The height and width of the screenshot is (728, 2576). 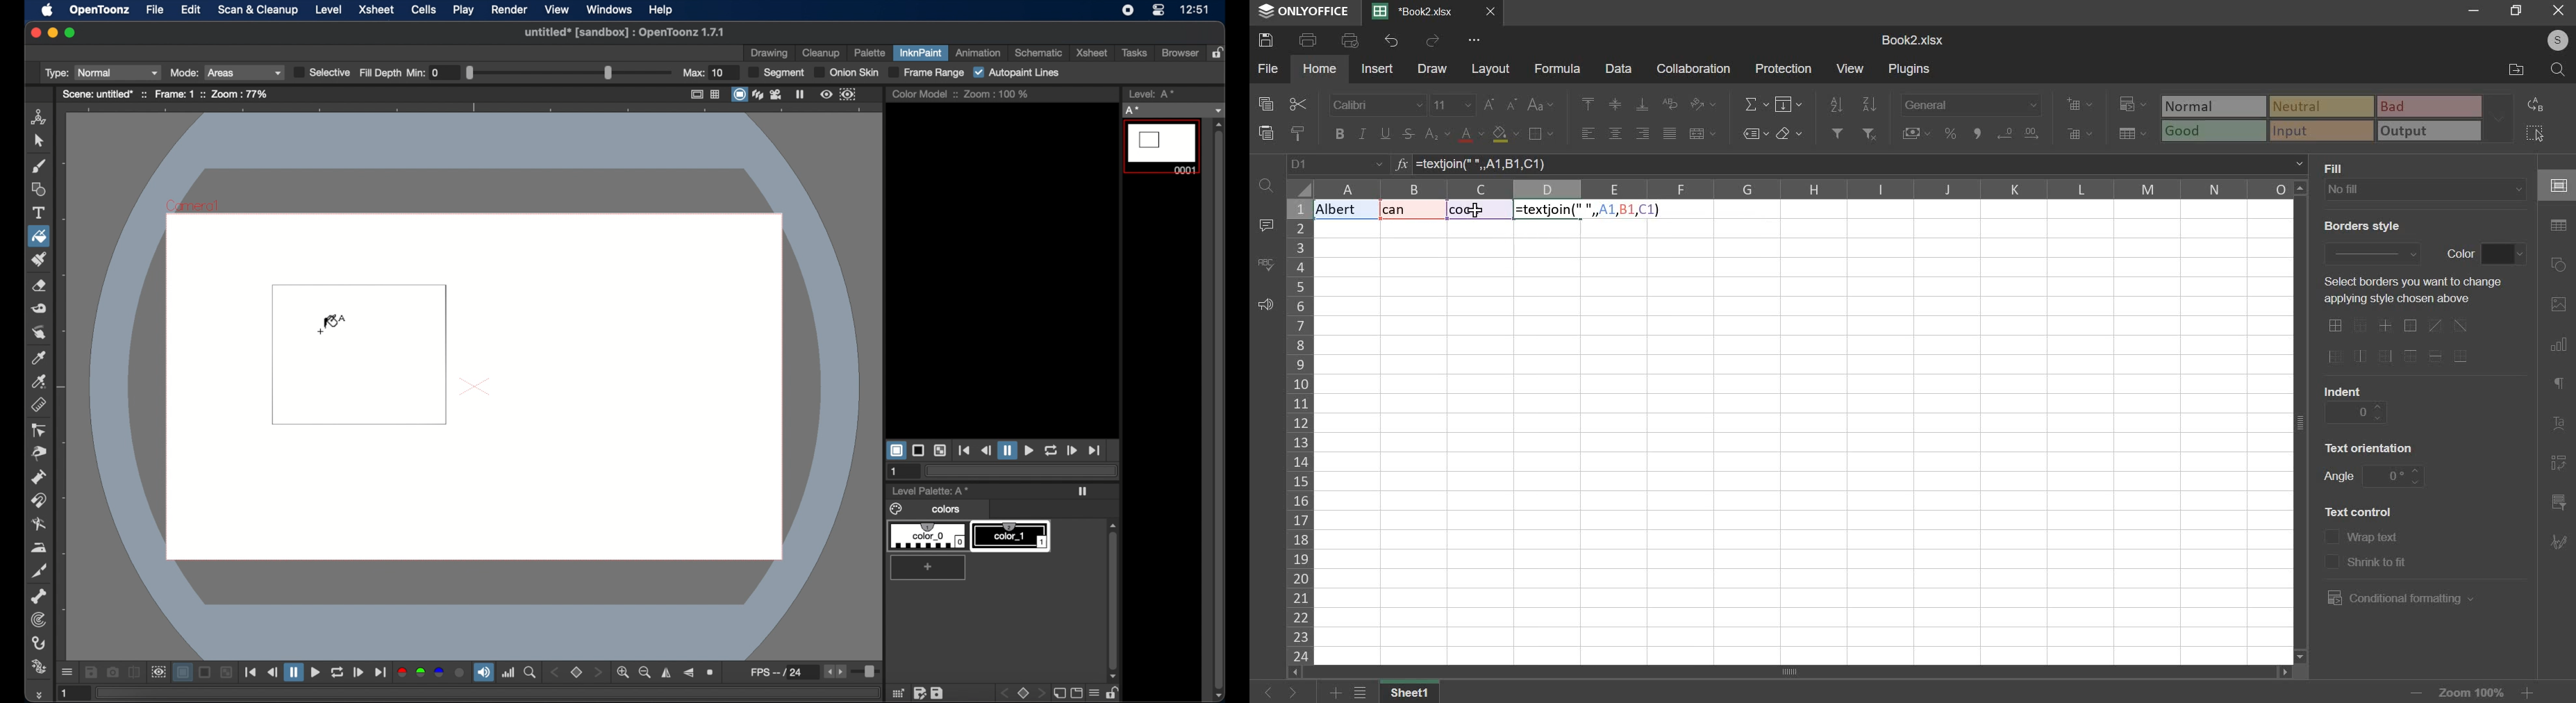 What do you see at coordinates (784, 672) in the screenshot?
I see `fps` at bounding box center [784, 672].